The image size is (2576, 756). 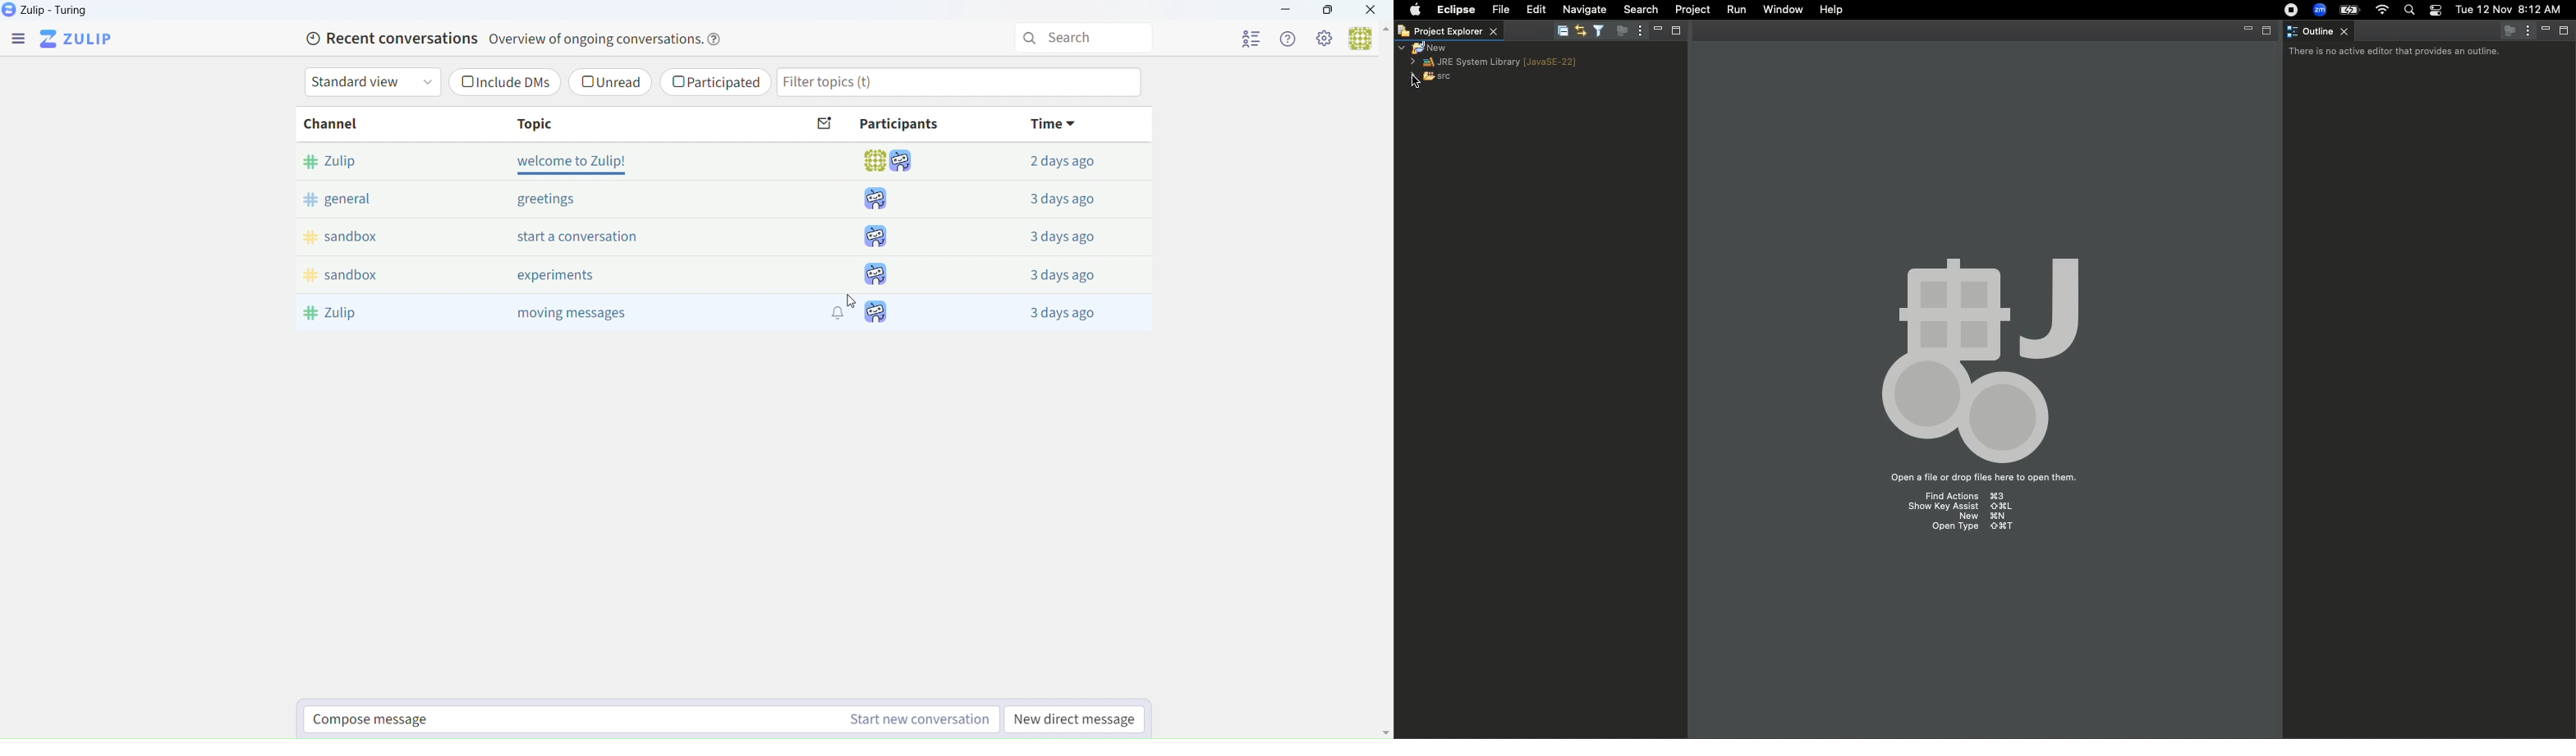 What do you see at coordinates (571, 235) in the screenshot?
I see `start a conversation` at bounding box center [571, 235].